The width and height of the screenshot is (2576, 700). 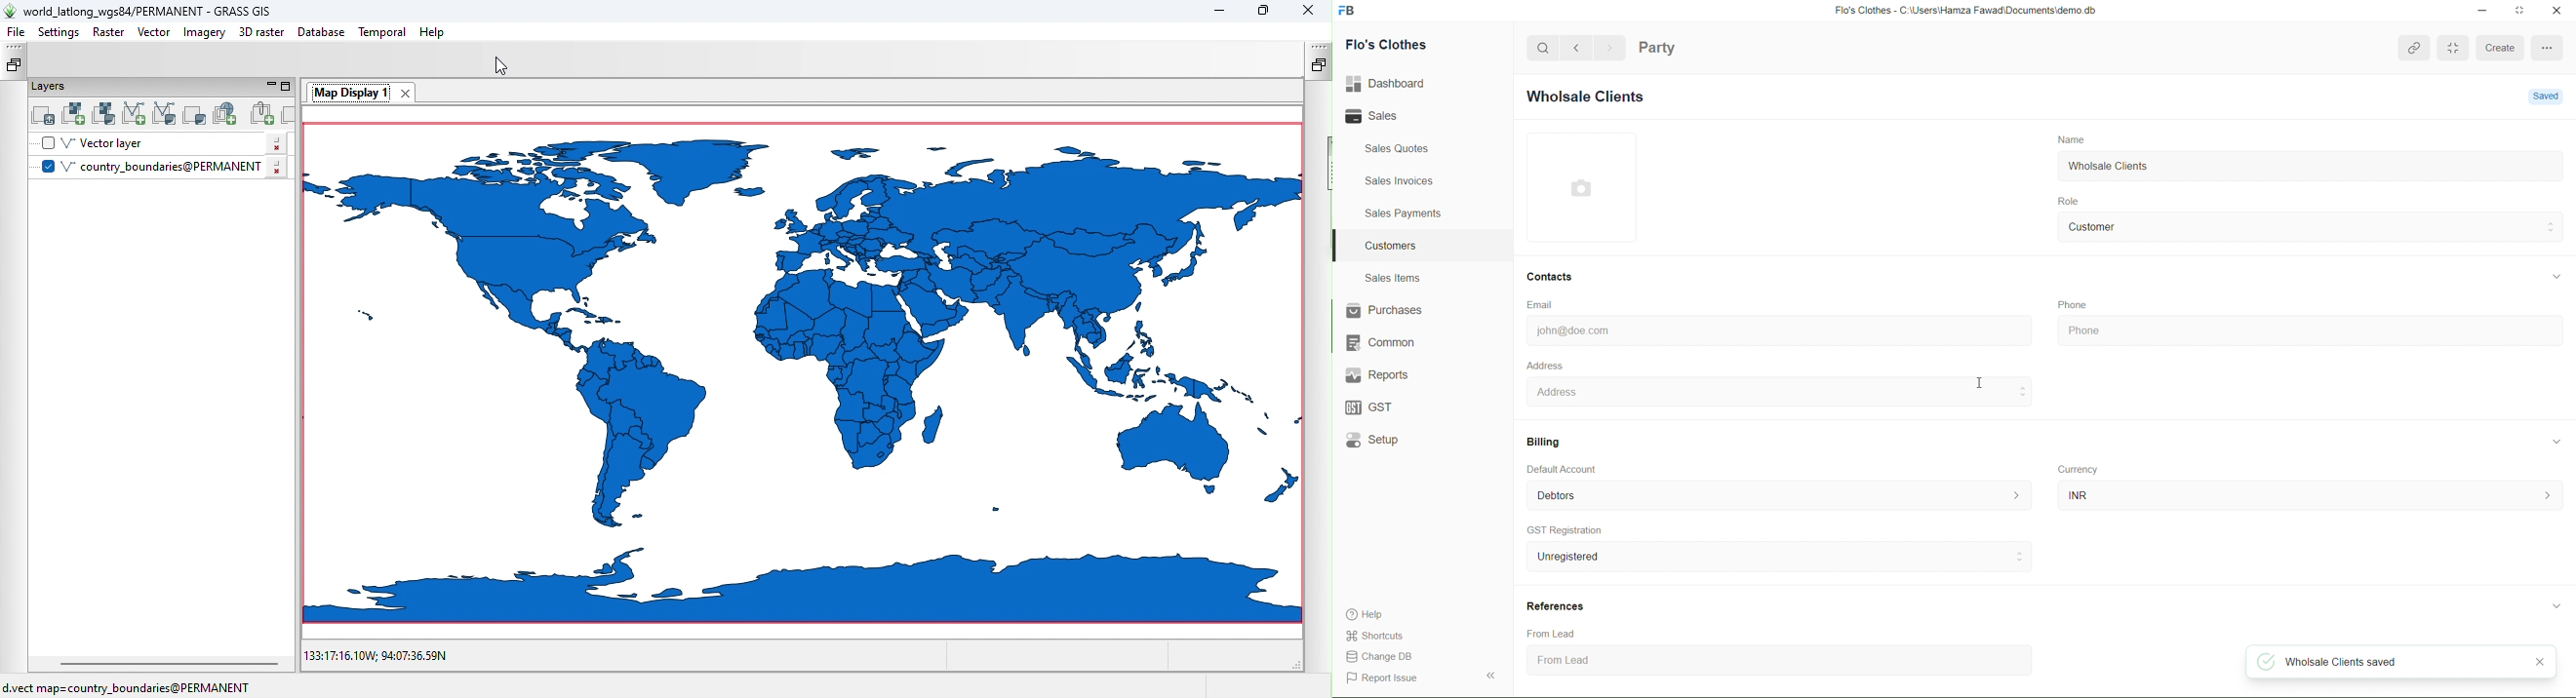 What do you see at coordinates (1395, 150) in the screenshot?
I see `Sales Quotes` at bounding box center [1395, 150].